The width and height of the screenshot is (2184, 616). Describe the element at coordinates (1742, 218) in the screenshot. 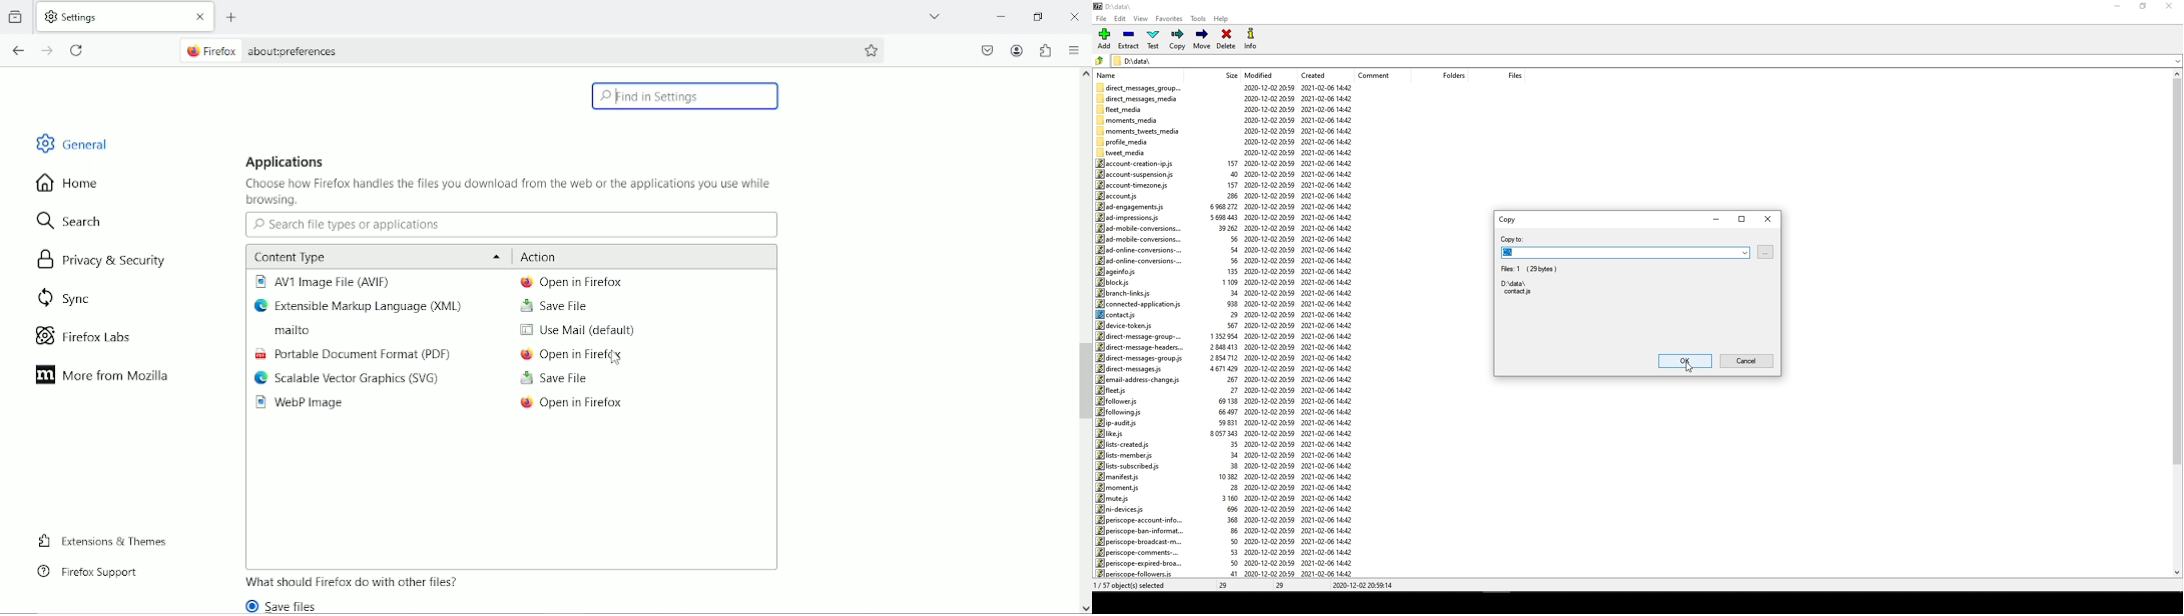

I see `maximize` at that location.